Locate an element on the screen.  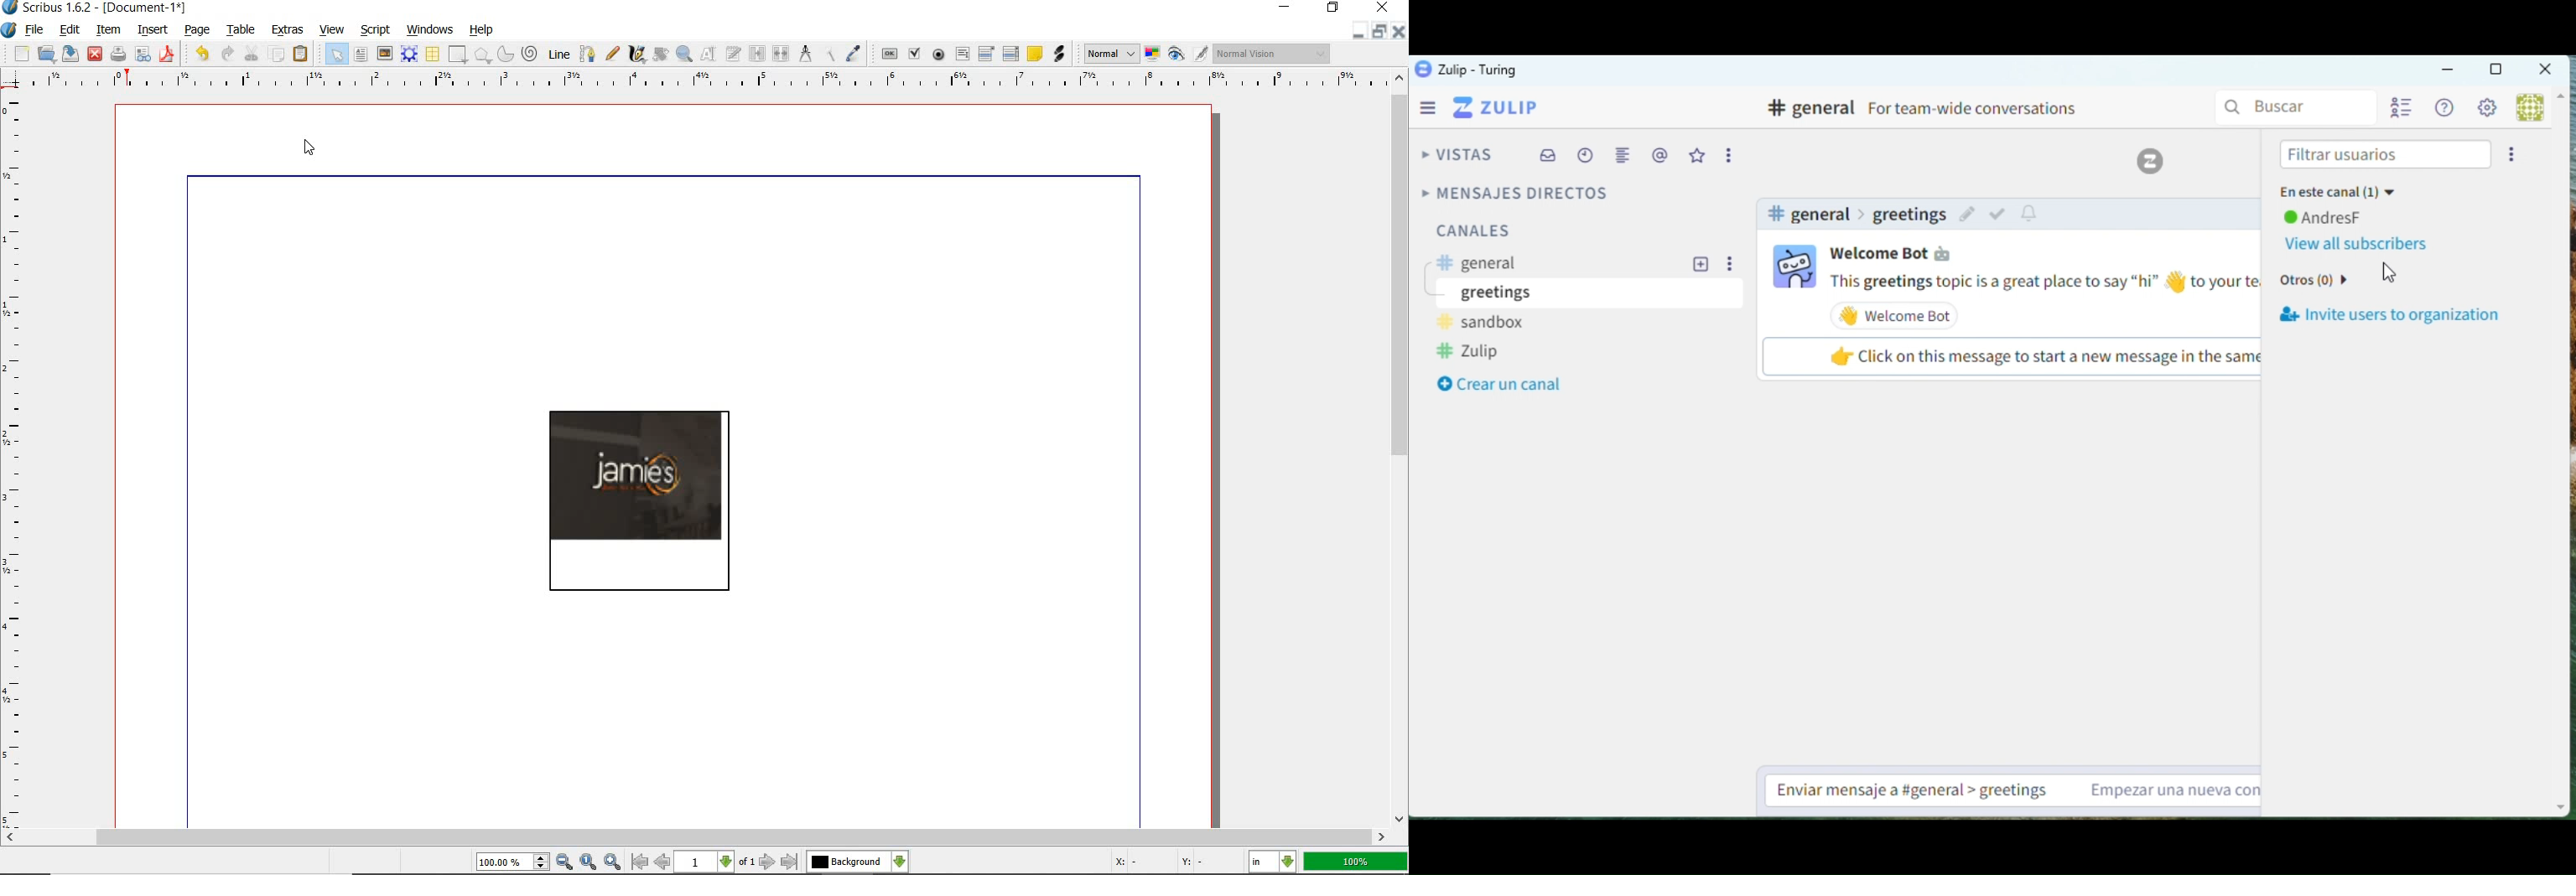
Bezier curve is located at coordinates (588, 53).